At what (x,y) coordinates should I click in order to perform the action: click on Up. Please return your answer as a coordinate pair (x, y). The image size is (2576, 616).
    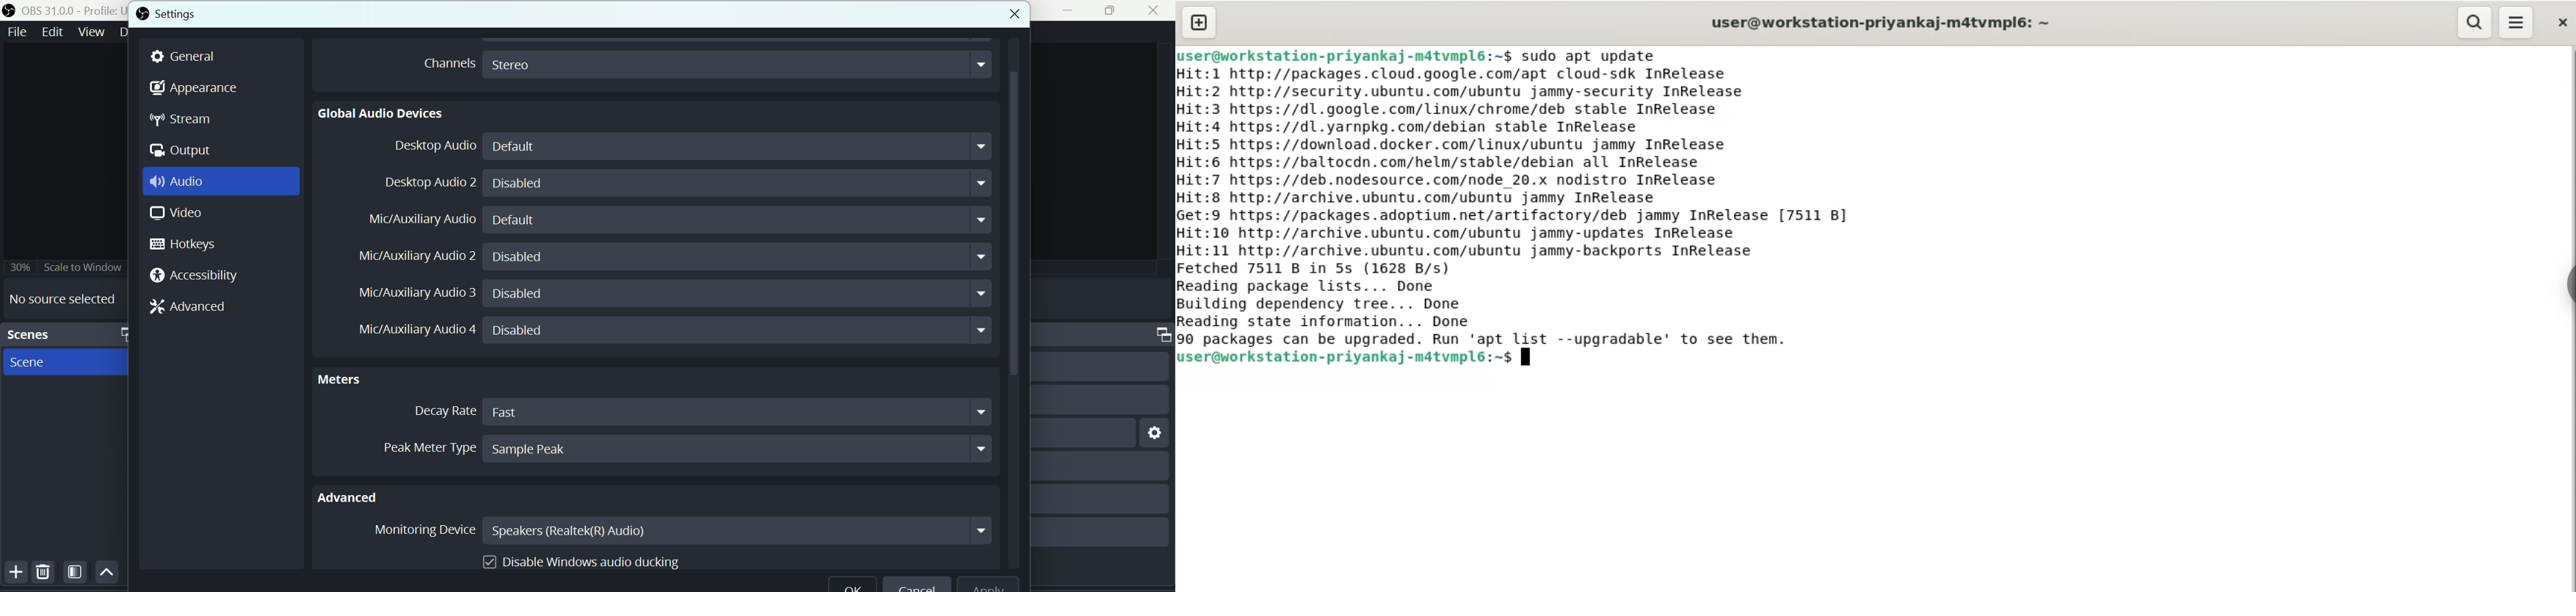
    Looking at the image, I should click on (107, 573).